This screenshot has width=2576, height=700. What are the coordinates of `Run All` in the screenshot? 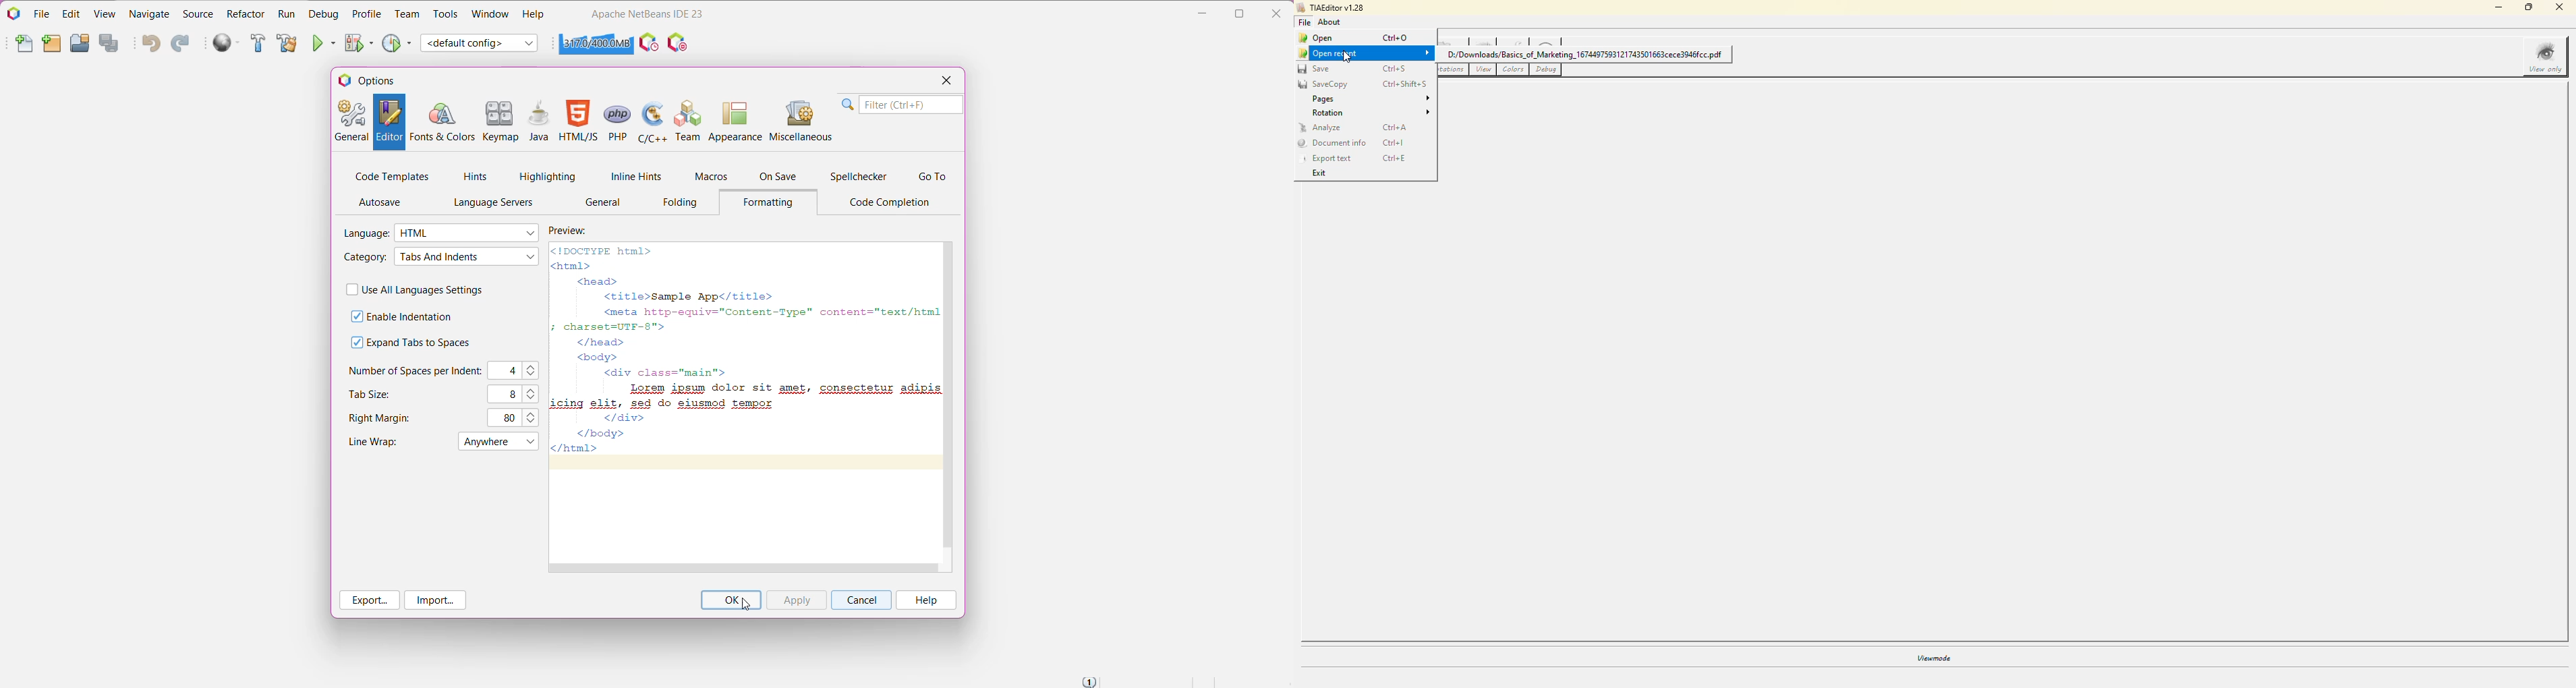 It's located at (227, 43).